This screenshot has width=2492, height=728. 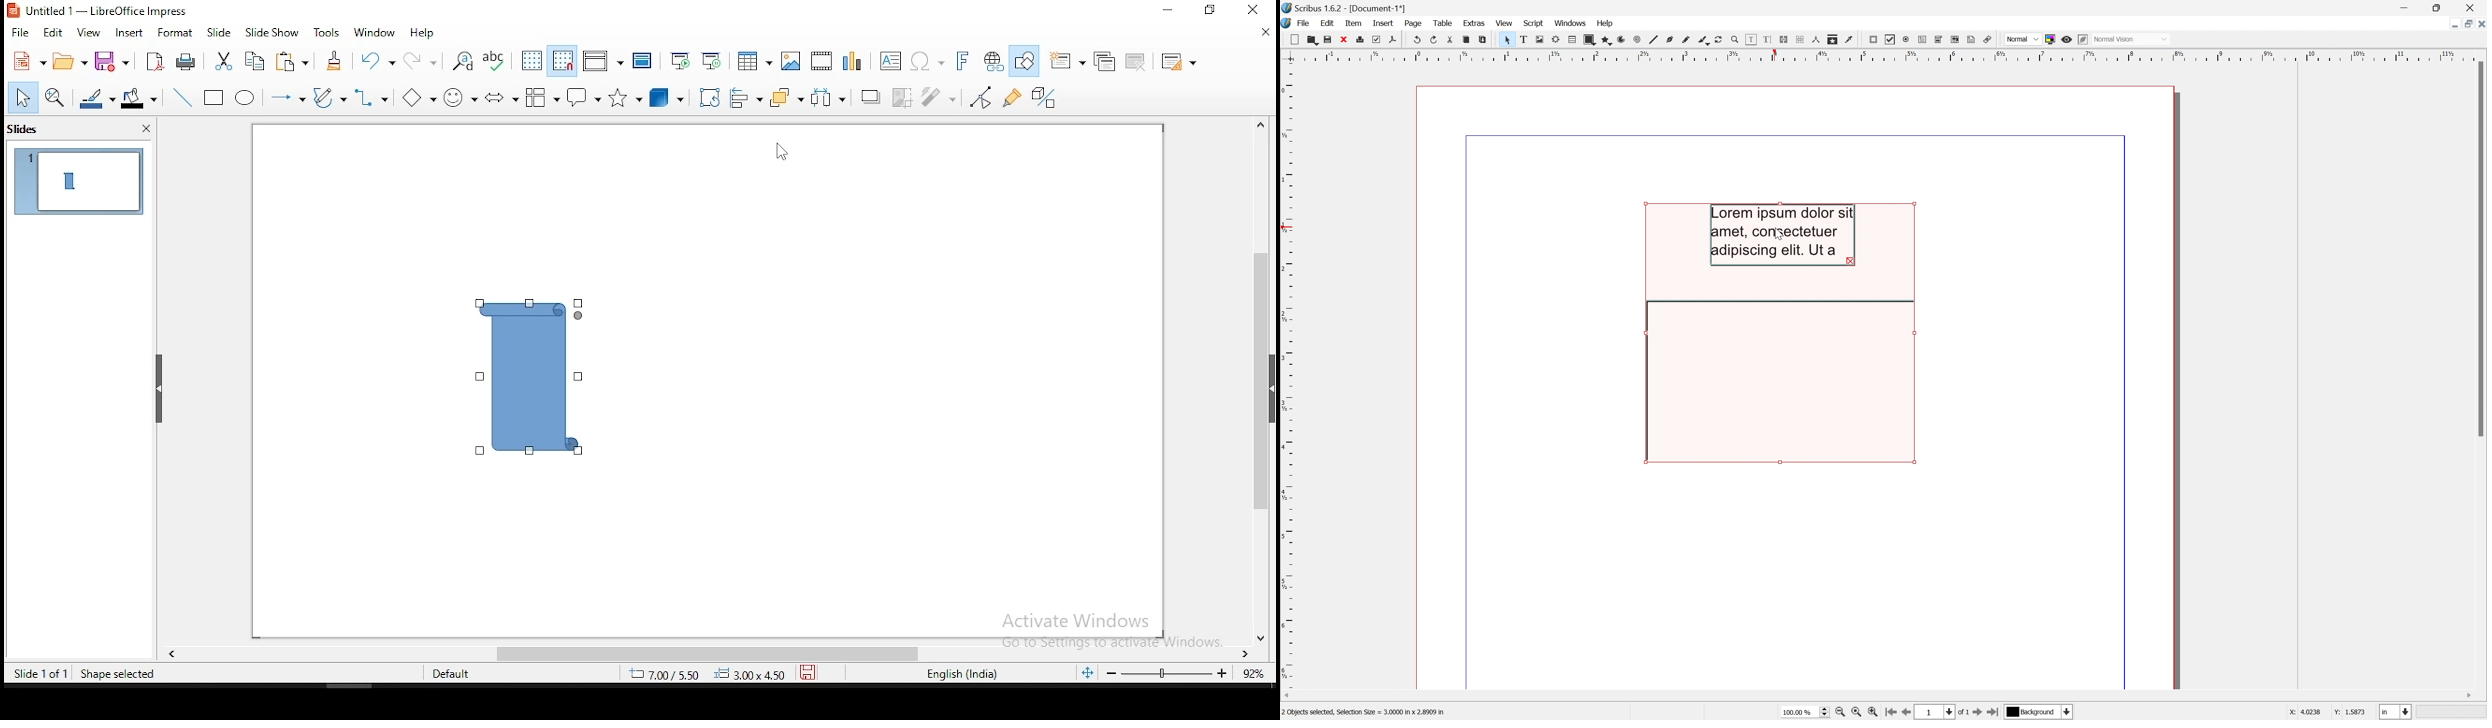 I want to click on Go to the first page, so click(x=1892, y=713).